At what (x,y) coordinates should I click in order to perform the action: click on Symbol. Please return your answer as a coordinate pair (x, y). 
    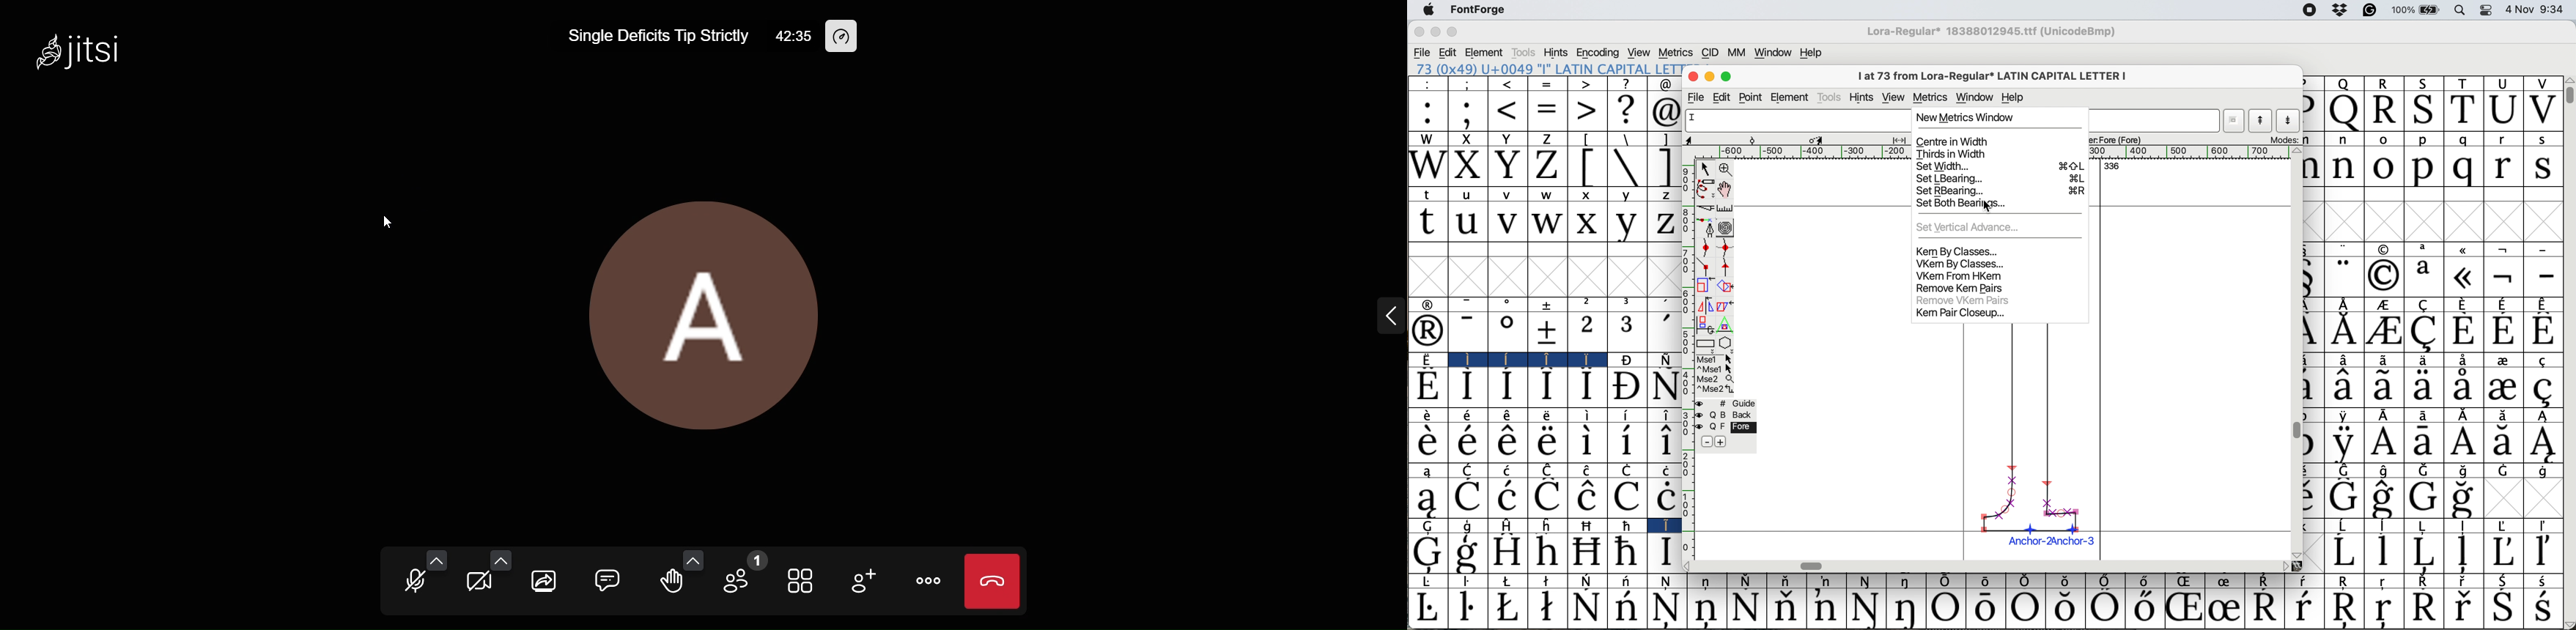
    Looking at the image, I should click on (2544, 330).